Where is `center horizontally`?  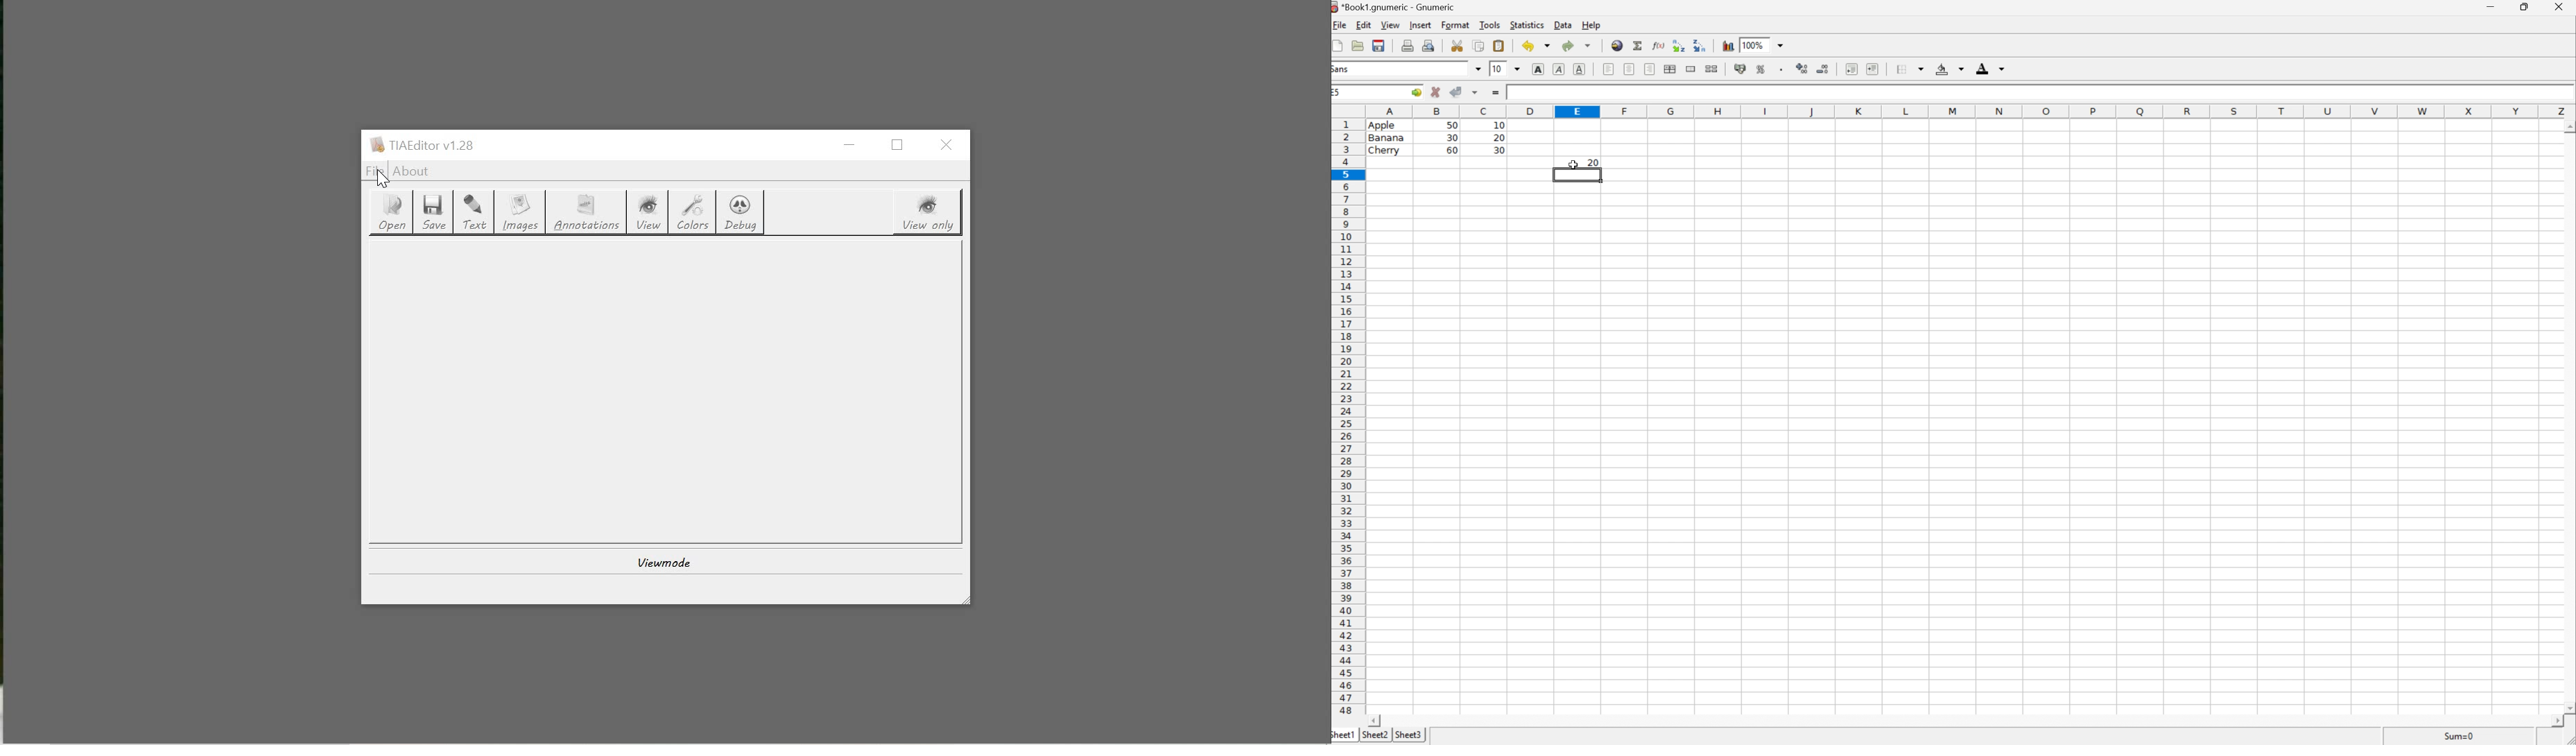 center horizontally is located at coordinates (1670, 68).